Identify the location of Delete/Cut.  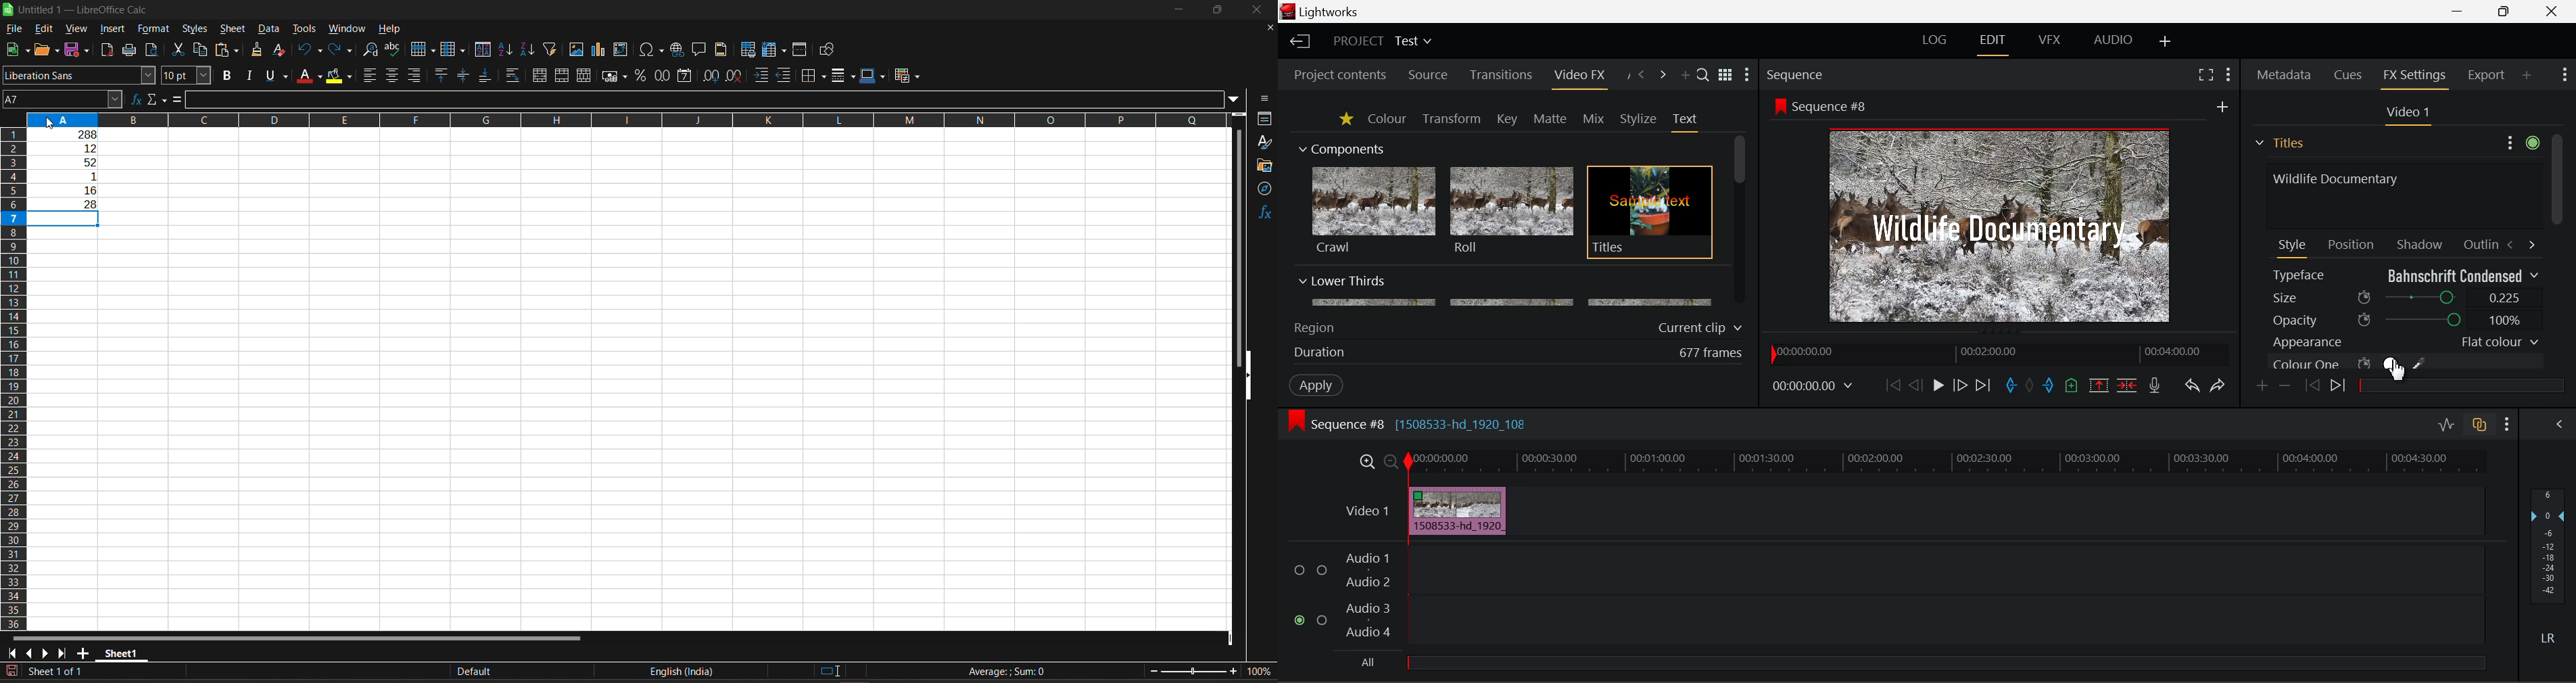
(2129, 385).